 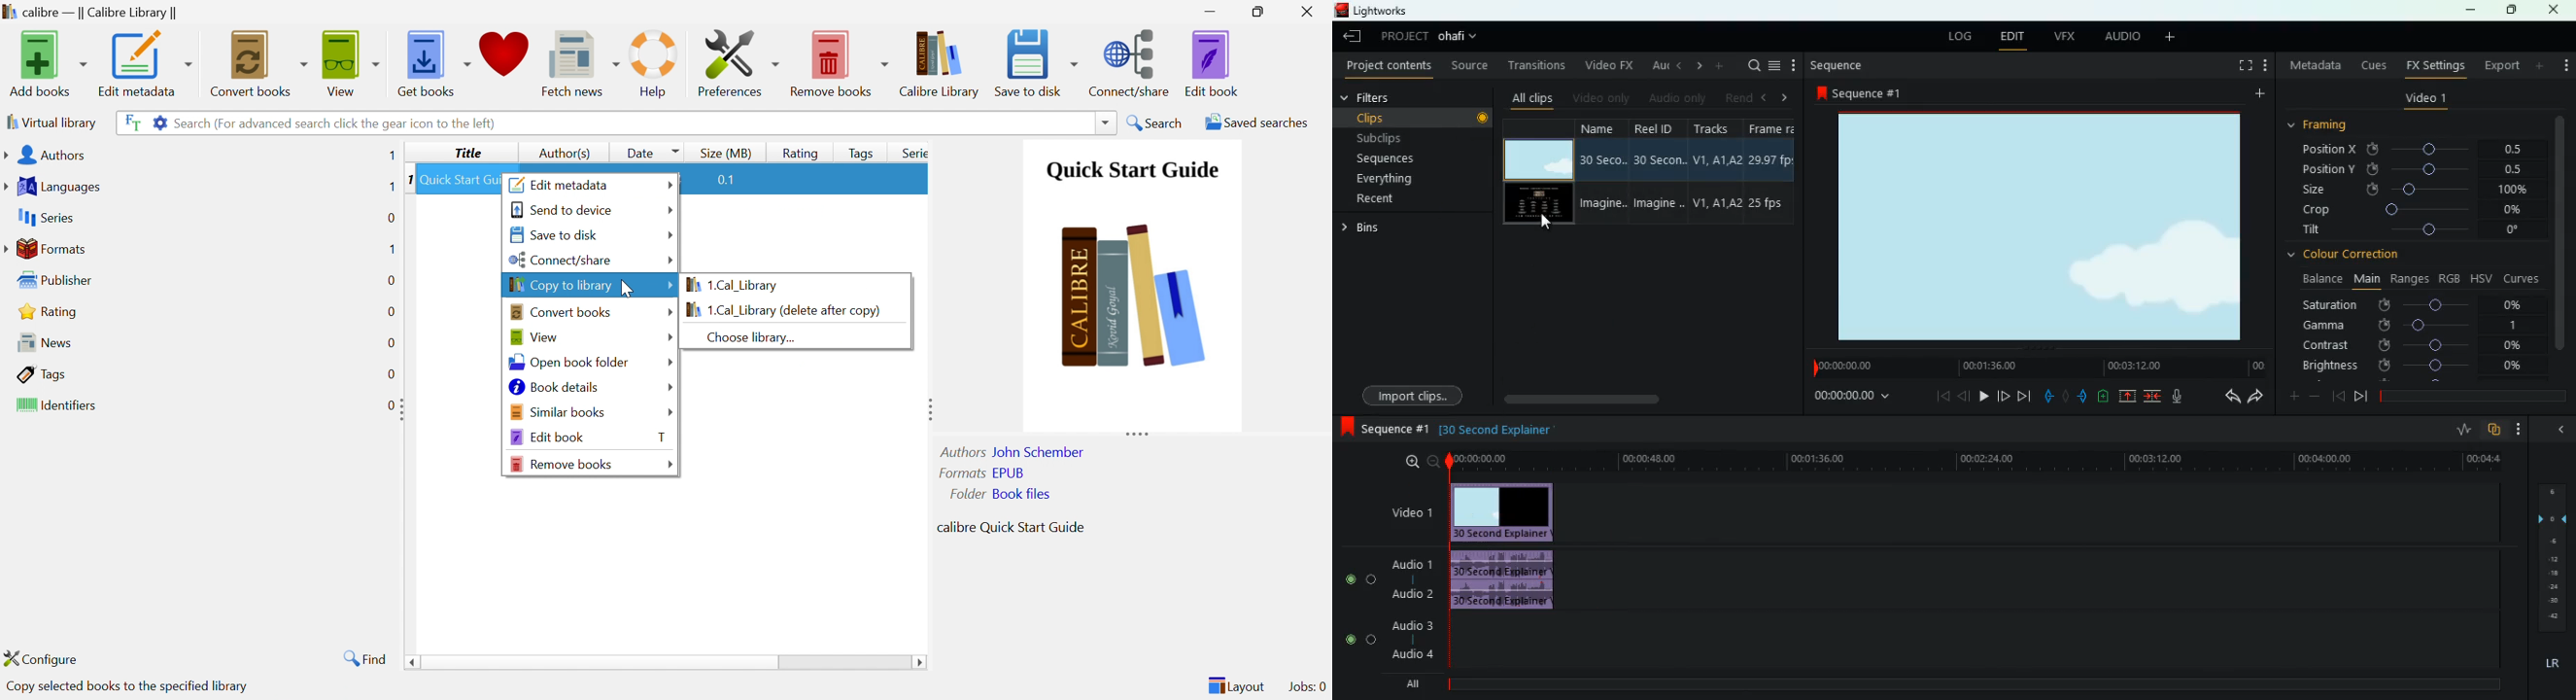 What do you see at coordinates (1502, 429) in the screenshot?
I see `explanation` at bounding box center [1502, 429].